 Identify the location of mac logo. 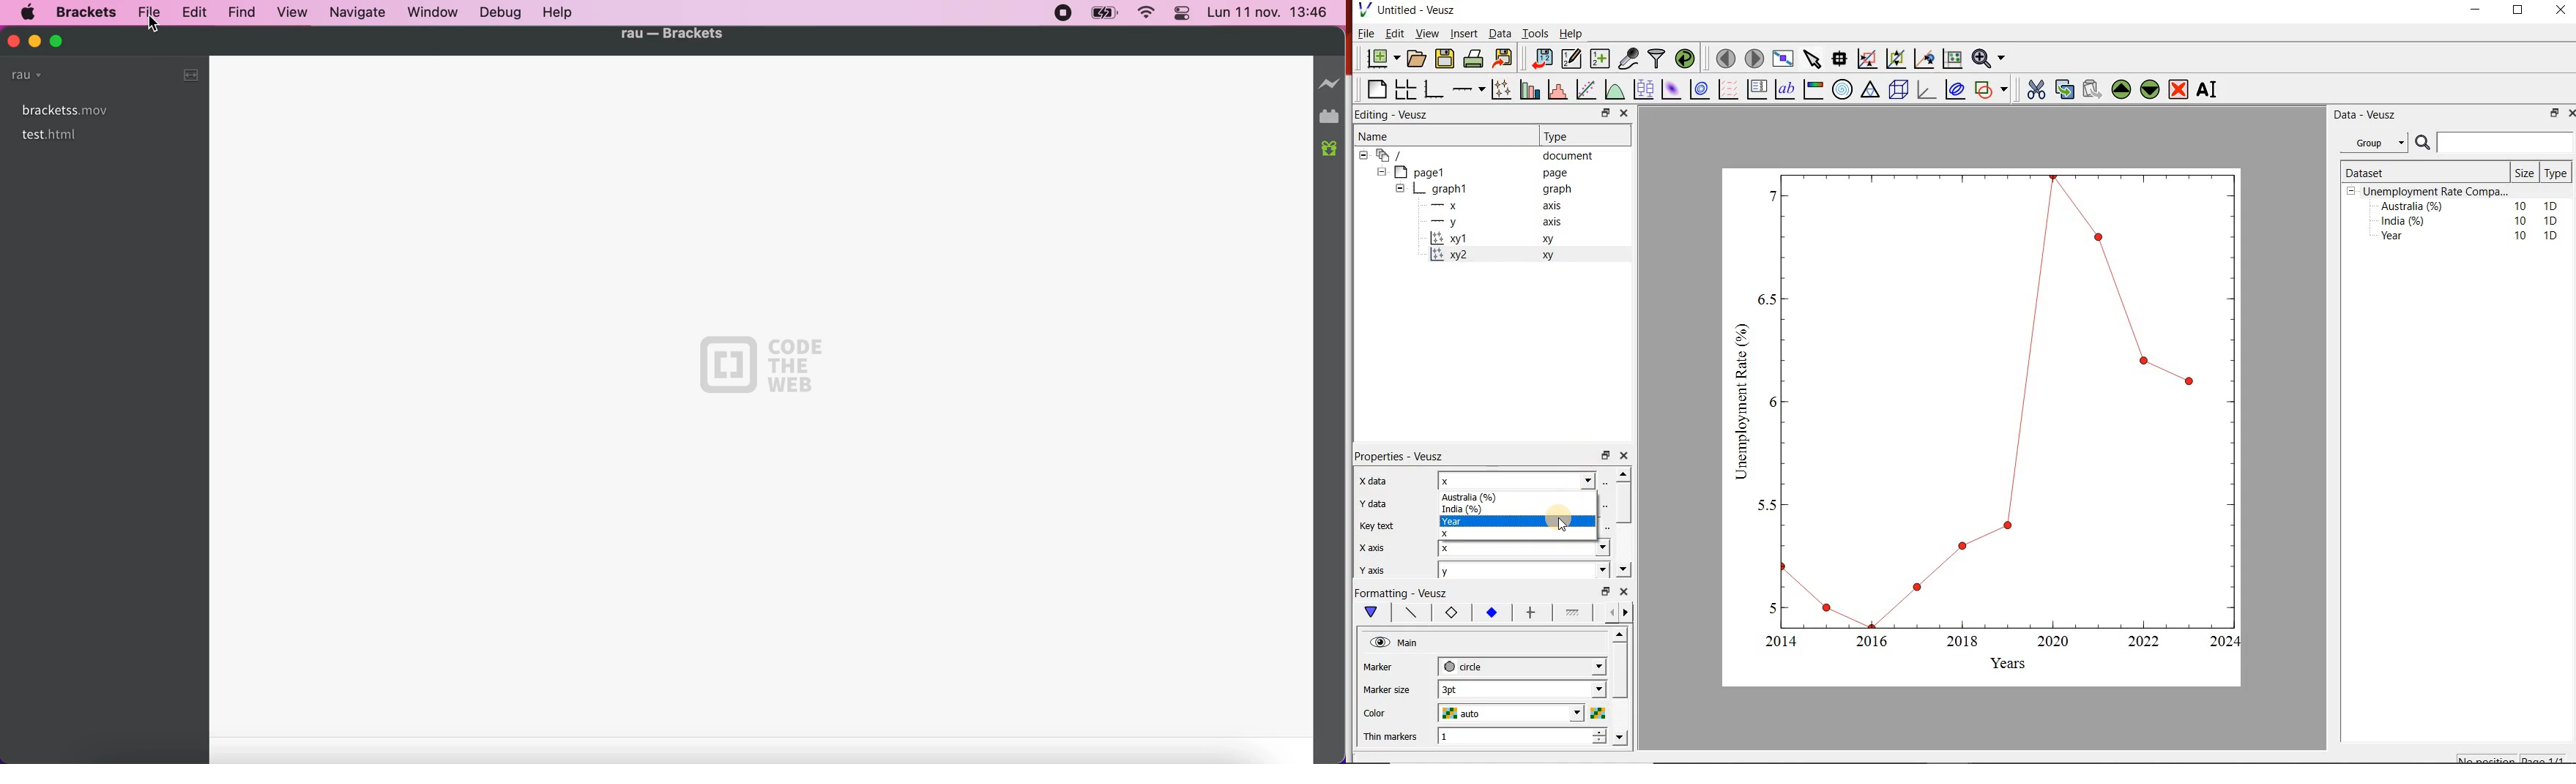
(28, 14).